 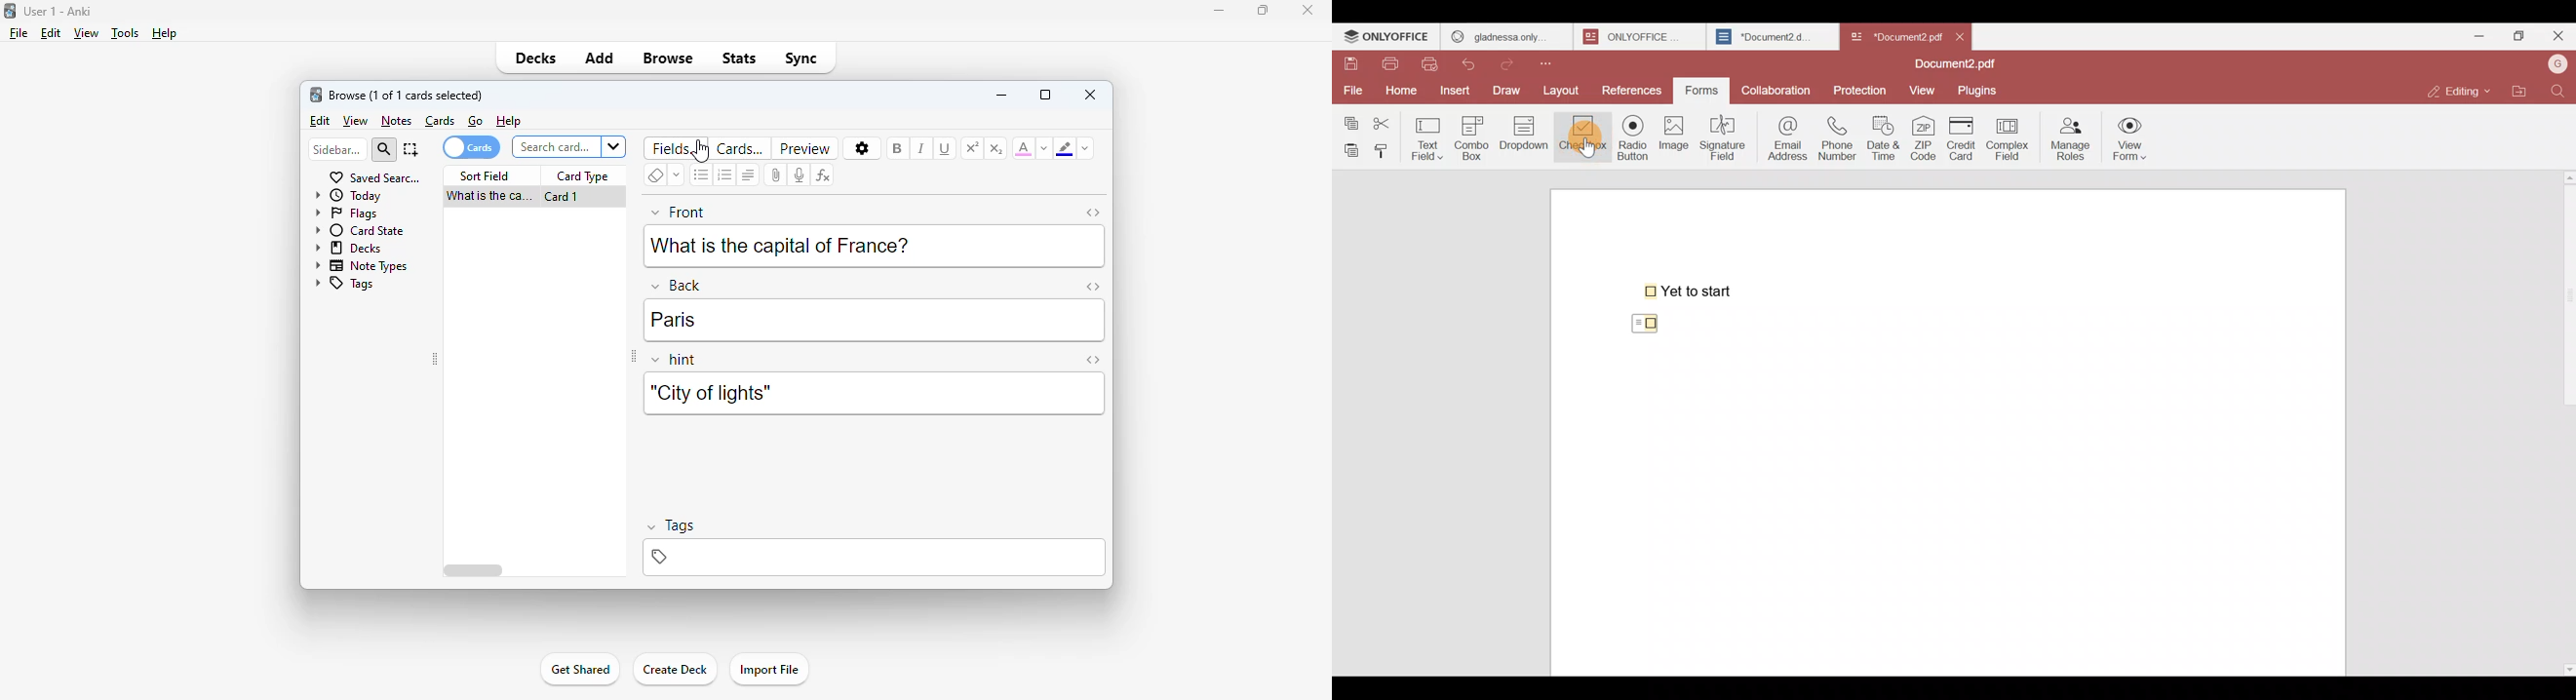 I want to click on Redo, so click(x=1513, y=61).